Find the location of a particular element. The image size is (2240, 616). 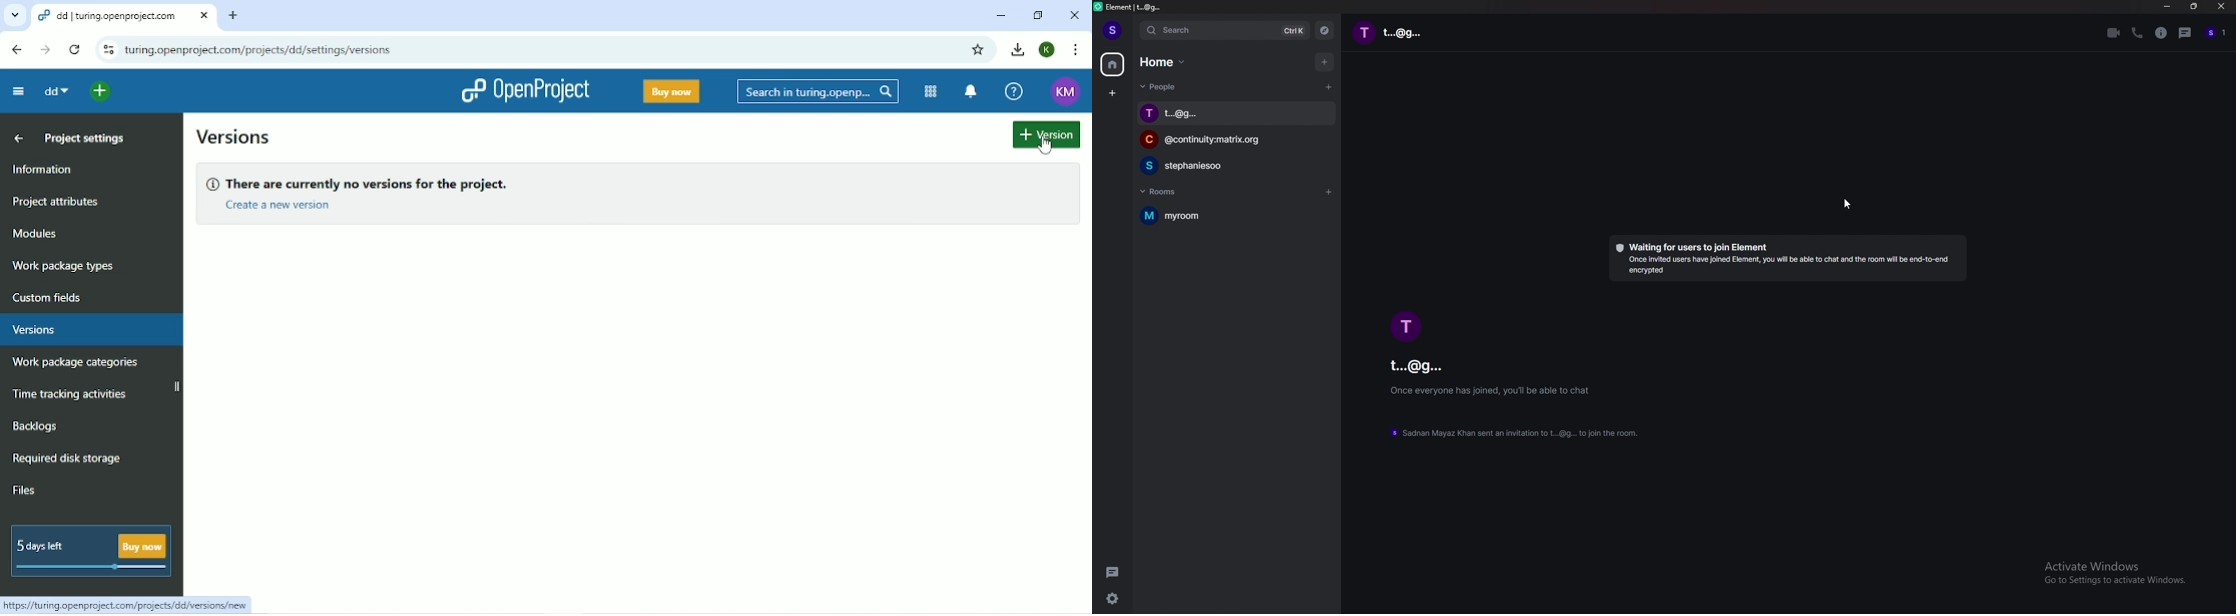

Link is located at coordinates (128, 604).